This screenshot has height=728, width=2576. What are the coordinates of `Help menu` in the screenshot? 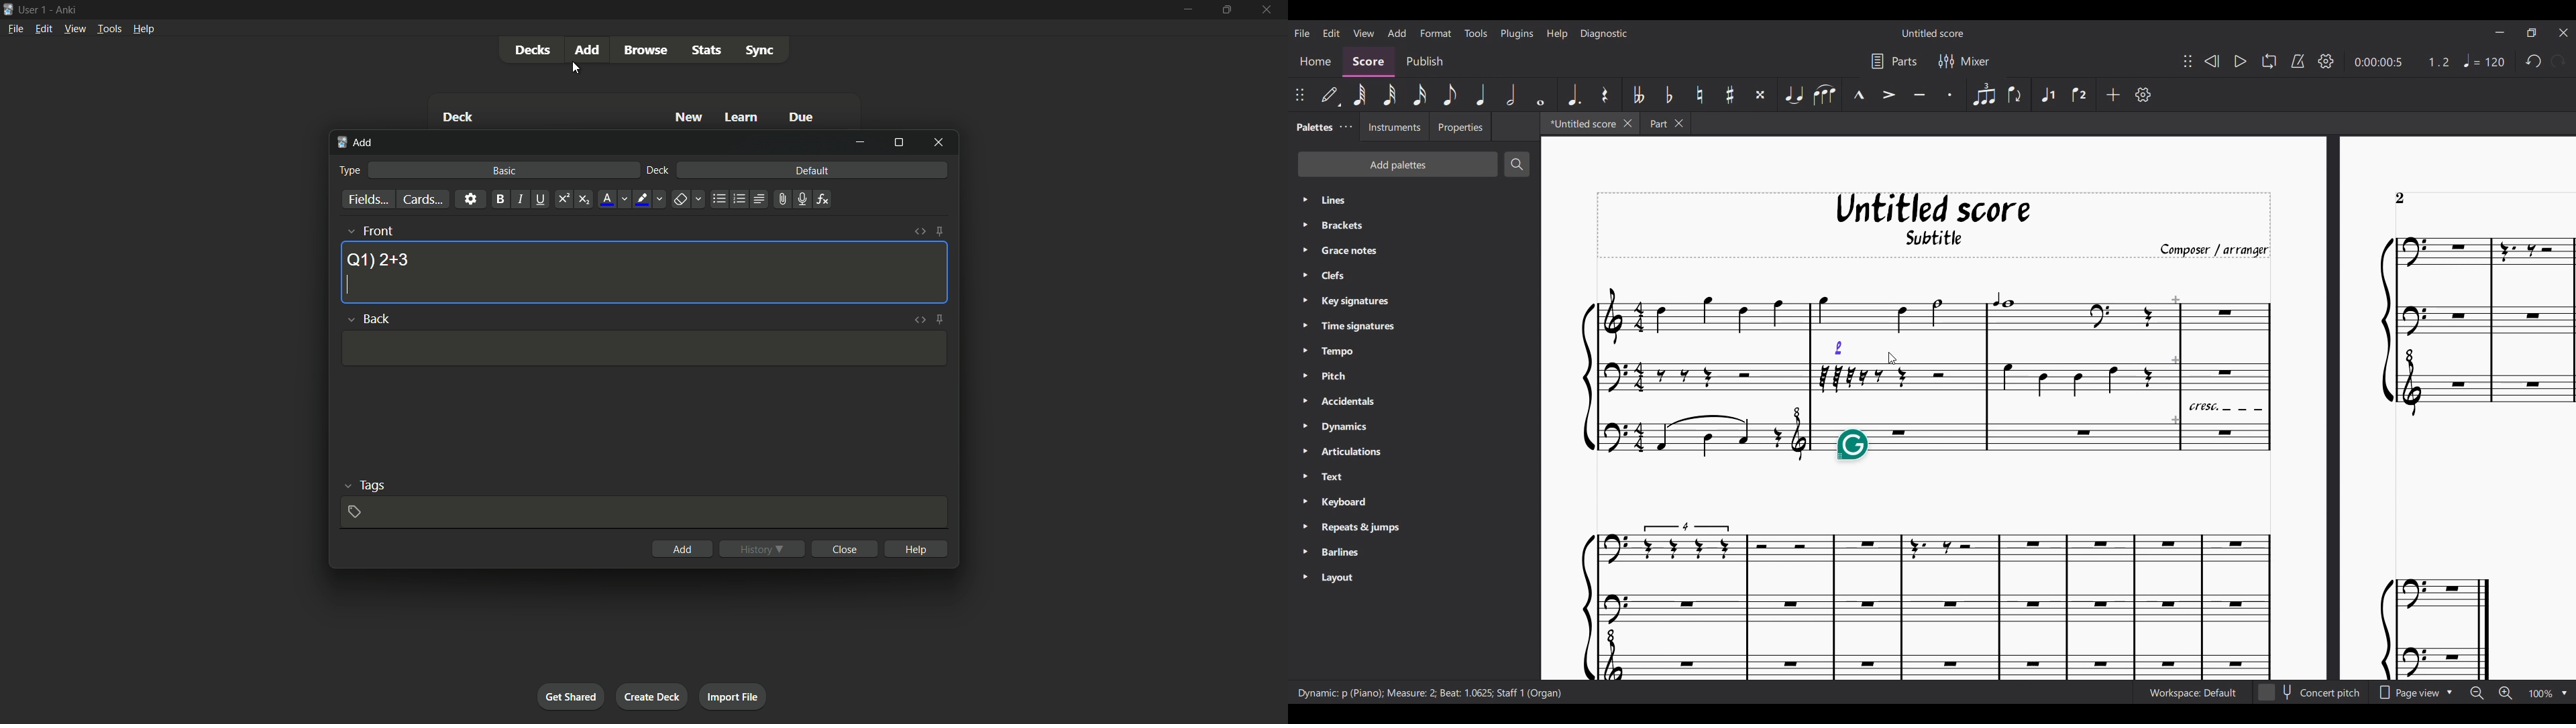 It's located at (1557, 34).